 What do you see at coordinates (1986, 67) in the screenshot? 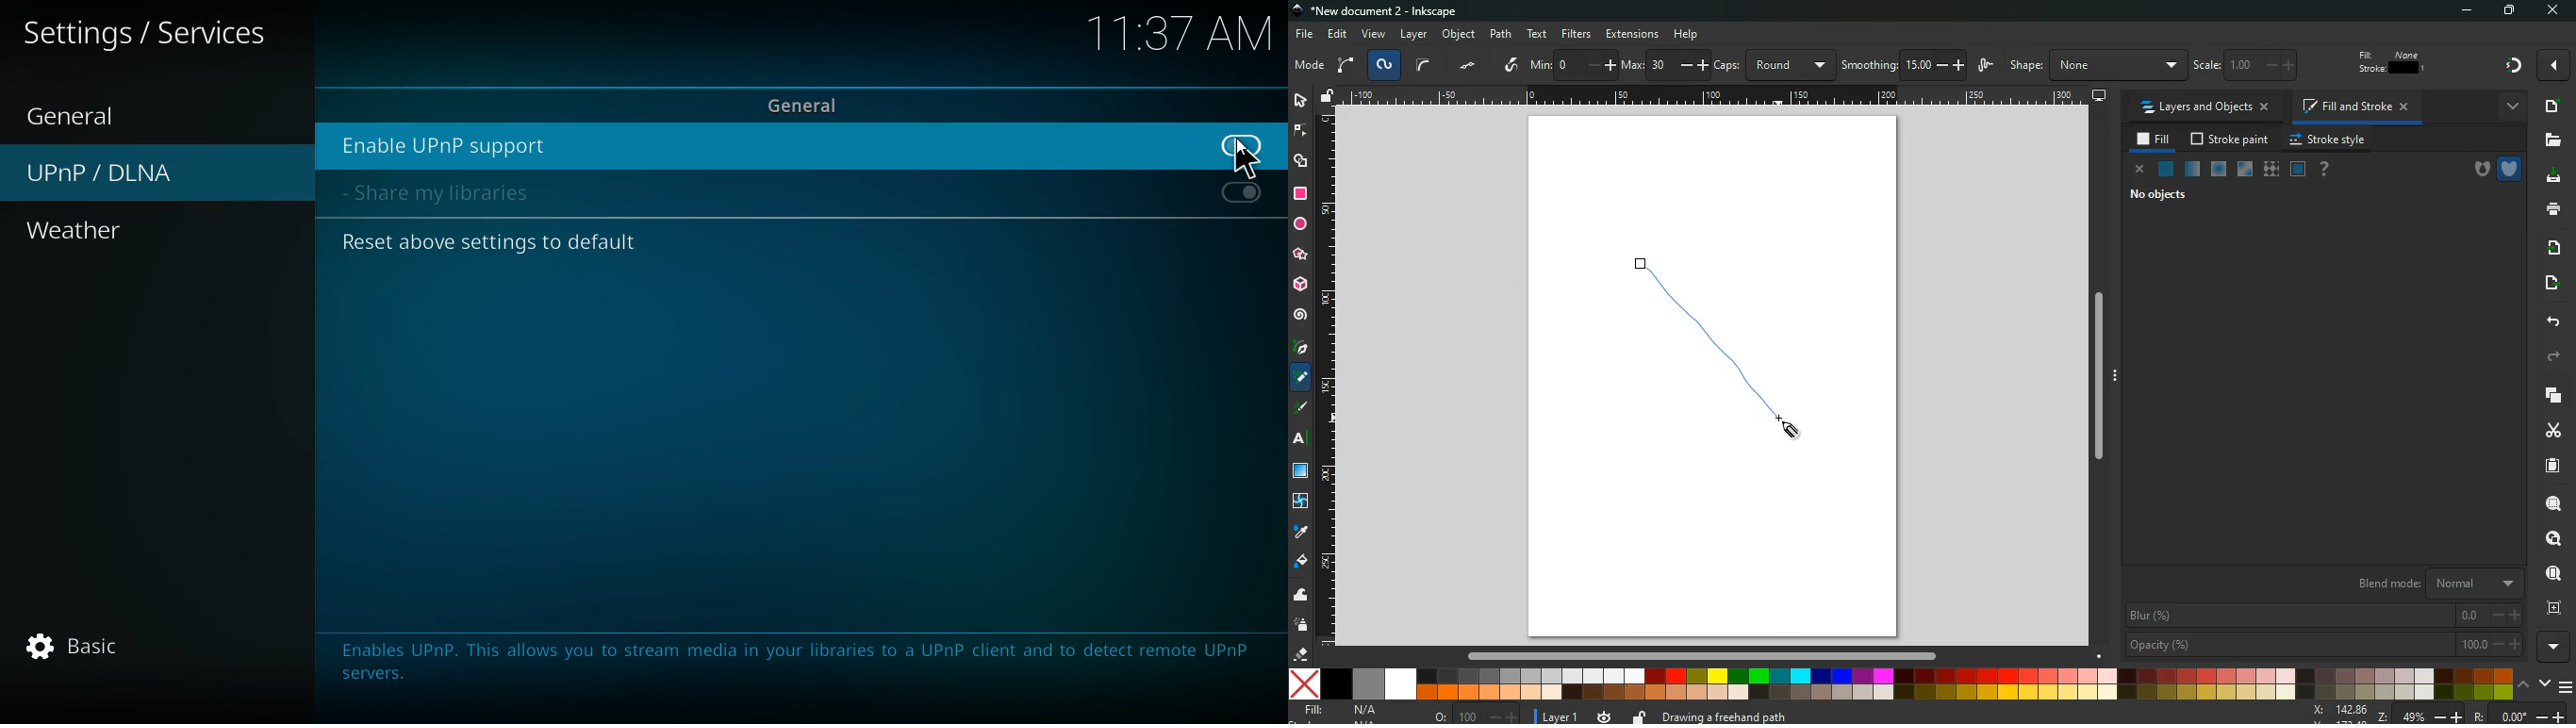
I see `wiggle` at bounding box center [1986, 67].